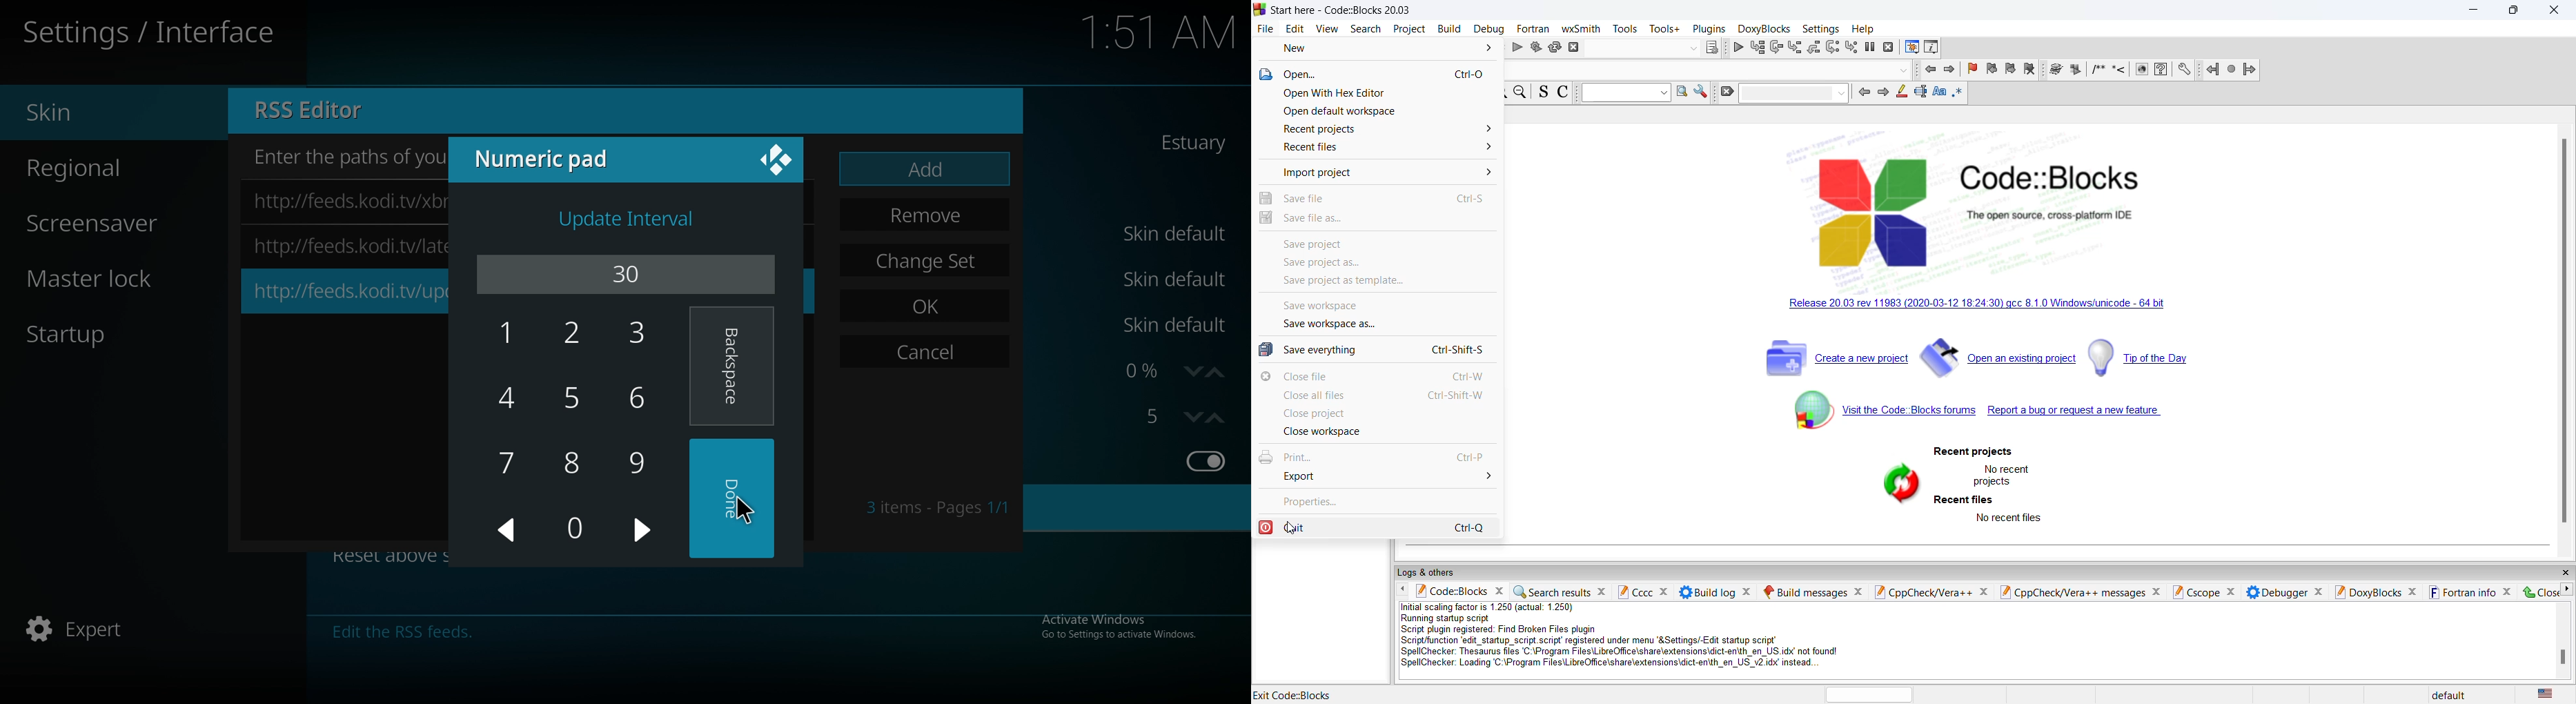  Describe the element at coordinates (98, 166) in the screenshot. I see `regional` at that location.